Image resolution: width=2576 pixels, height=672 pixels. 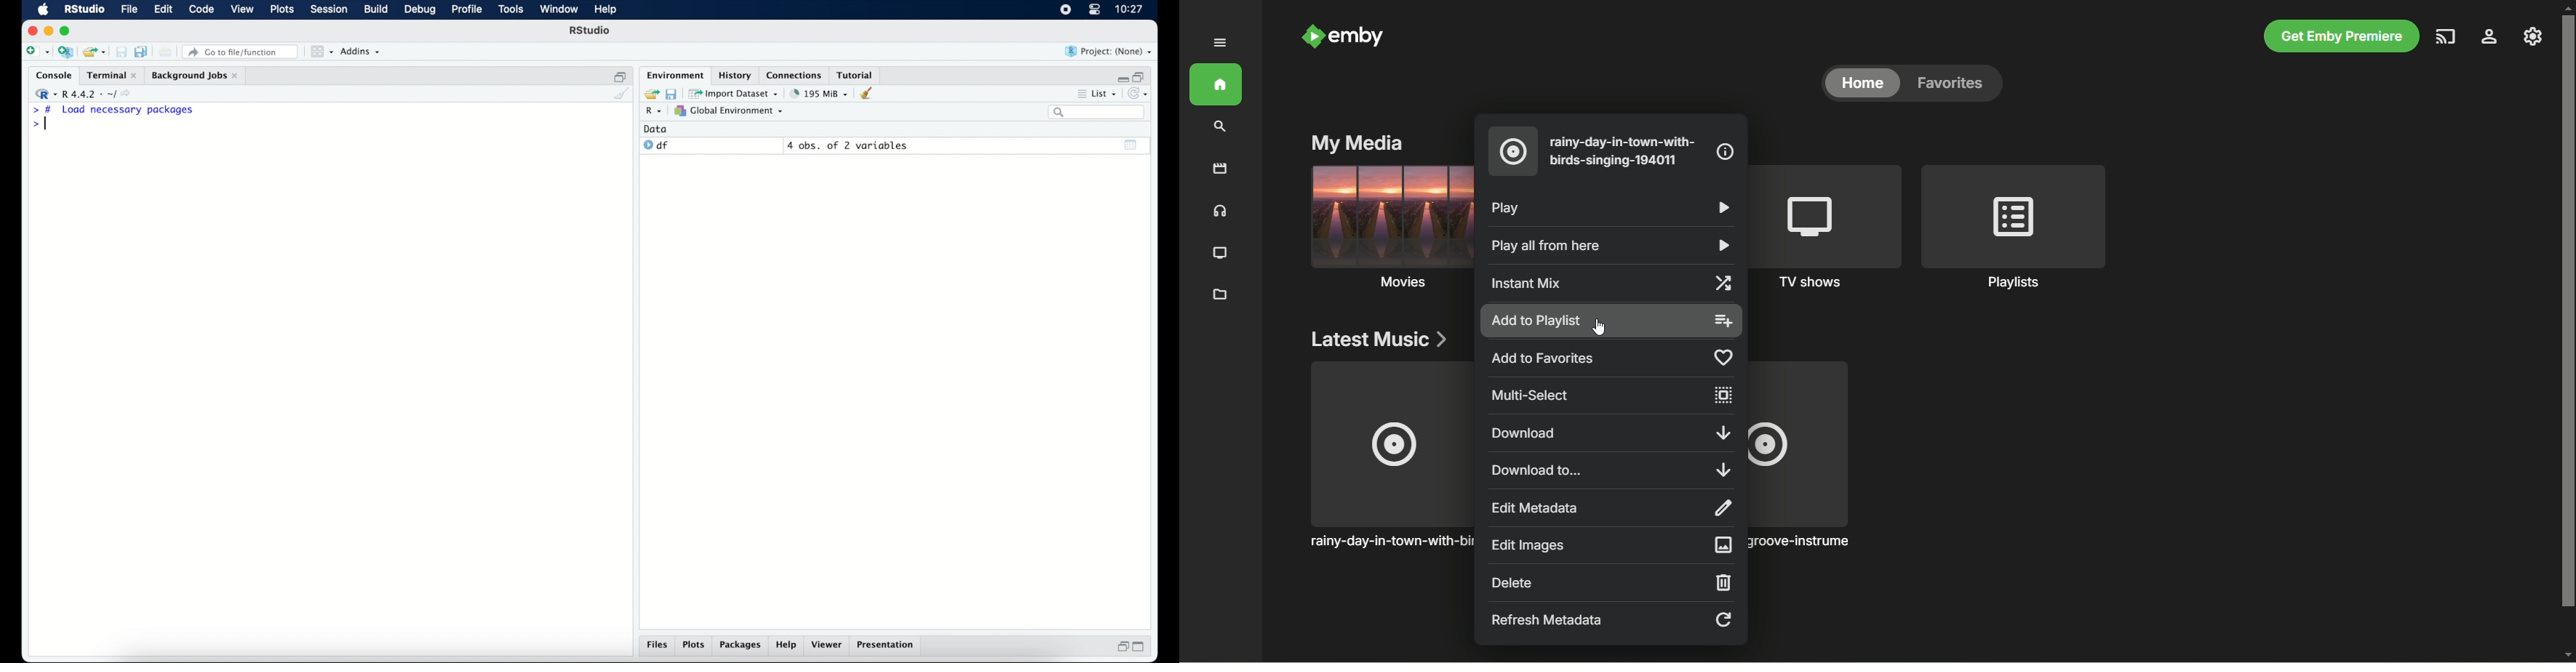 What do you see at coordinates (37, 53) in the screenshot?
I see `create new file` at bounding box center [37, 53].